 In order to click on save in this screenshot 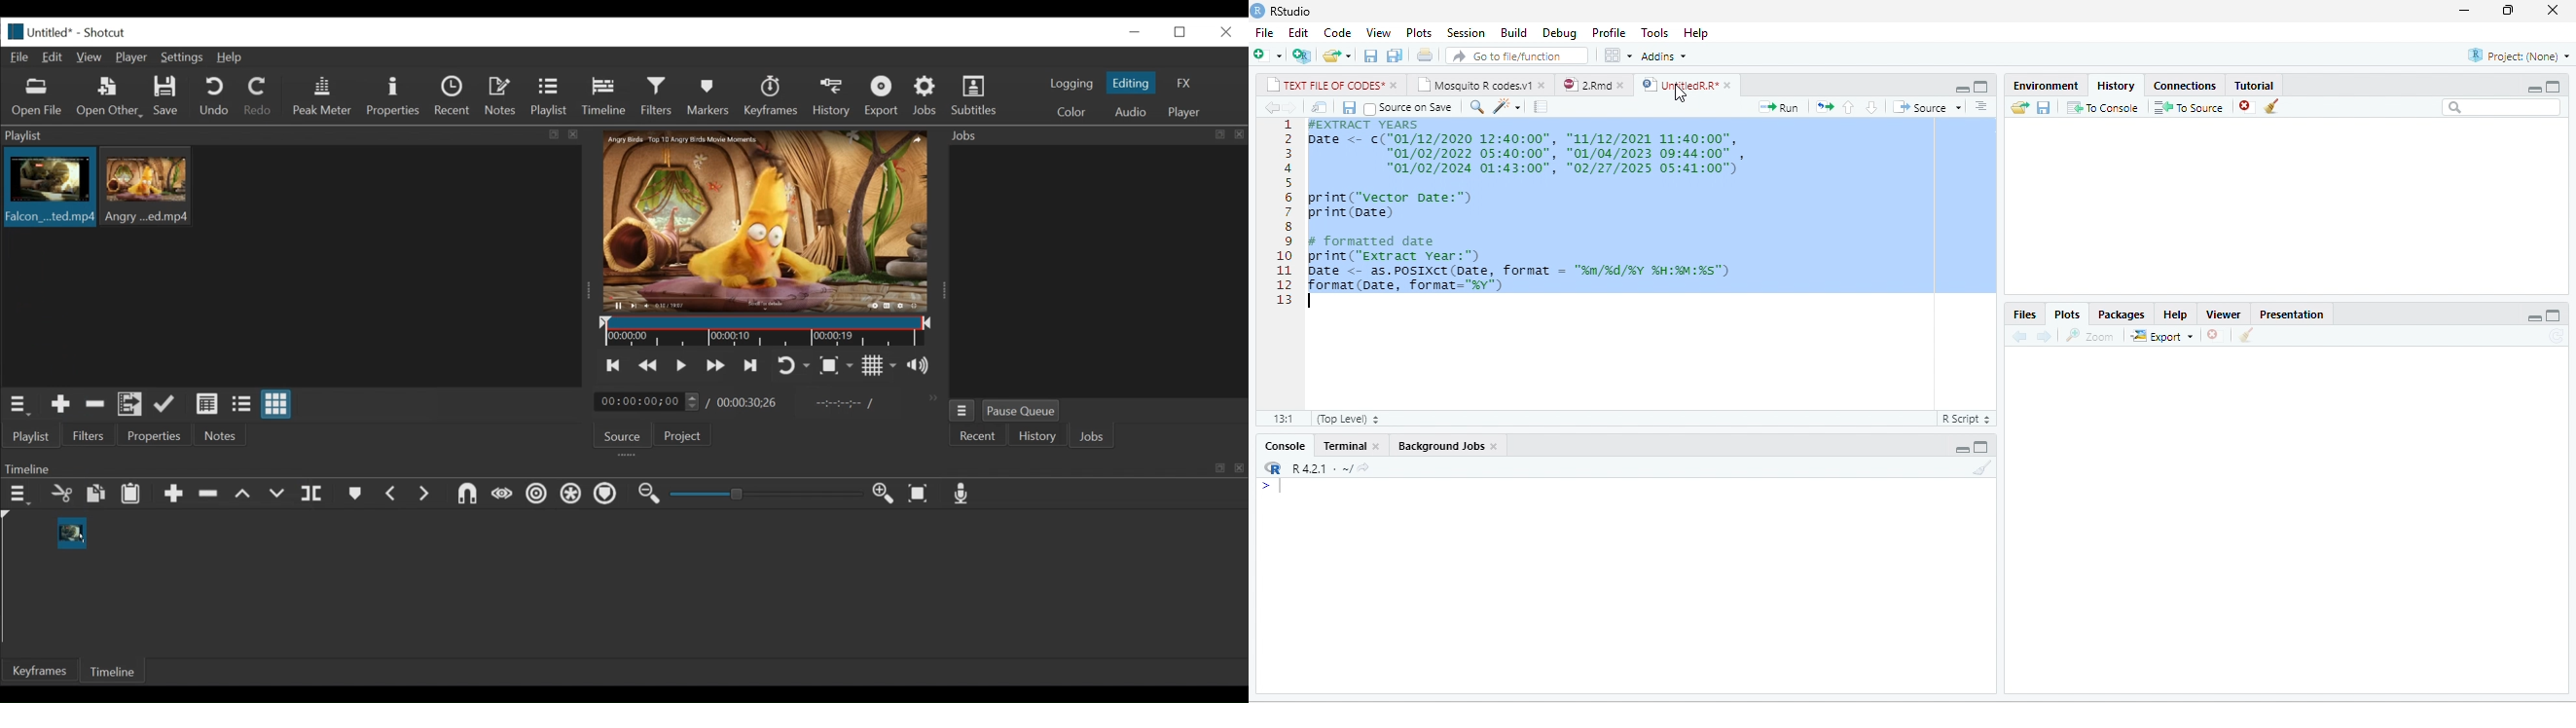, I will do `click(2044, 107)`.